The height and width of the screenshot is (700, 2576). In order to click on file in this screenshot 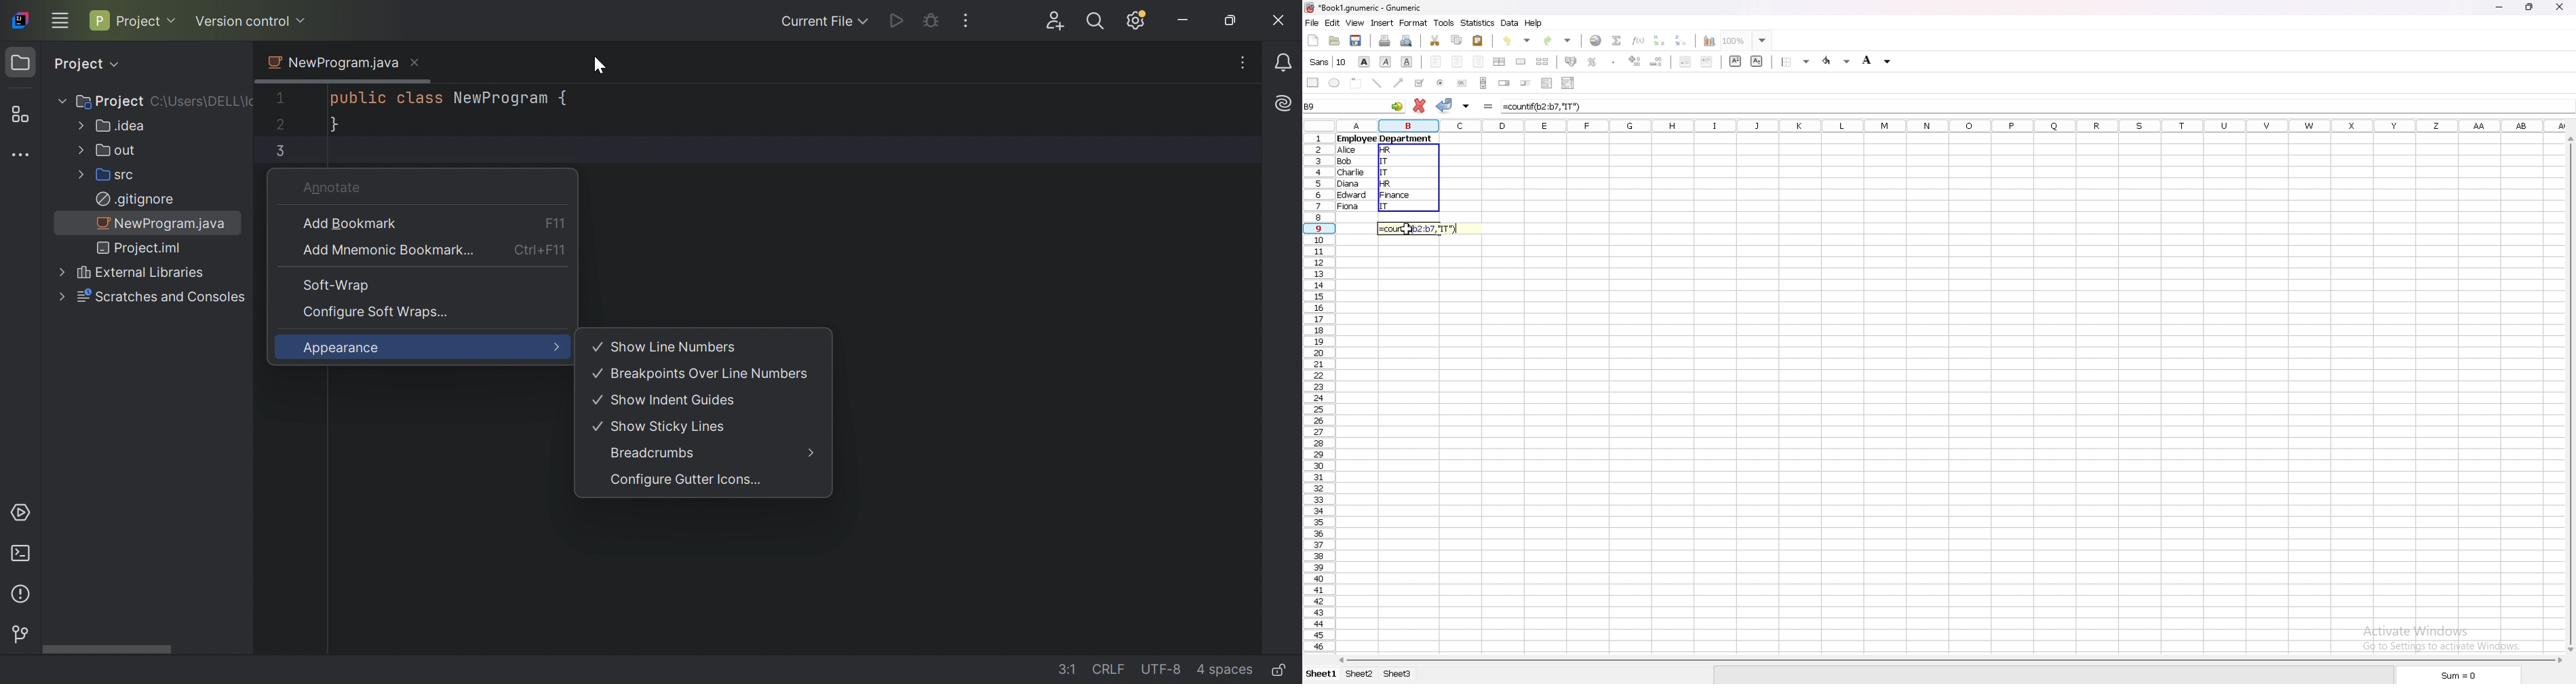, I will do `click(1312, 23)`.